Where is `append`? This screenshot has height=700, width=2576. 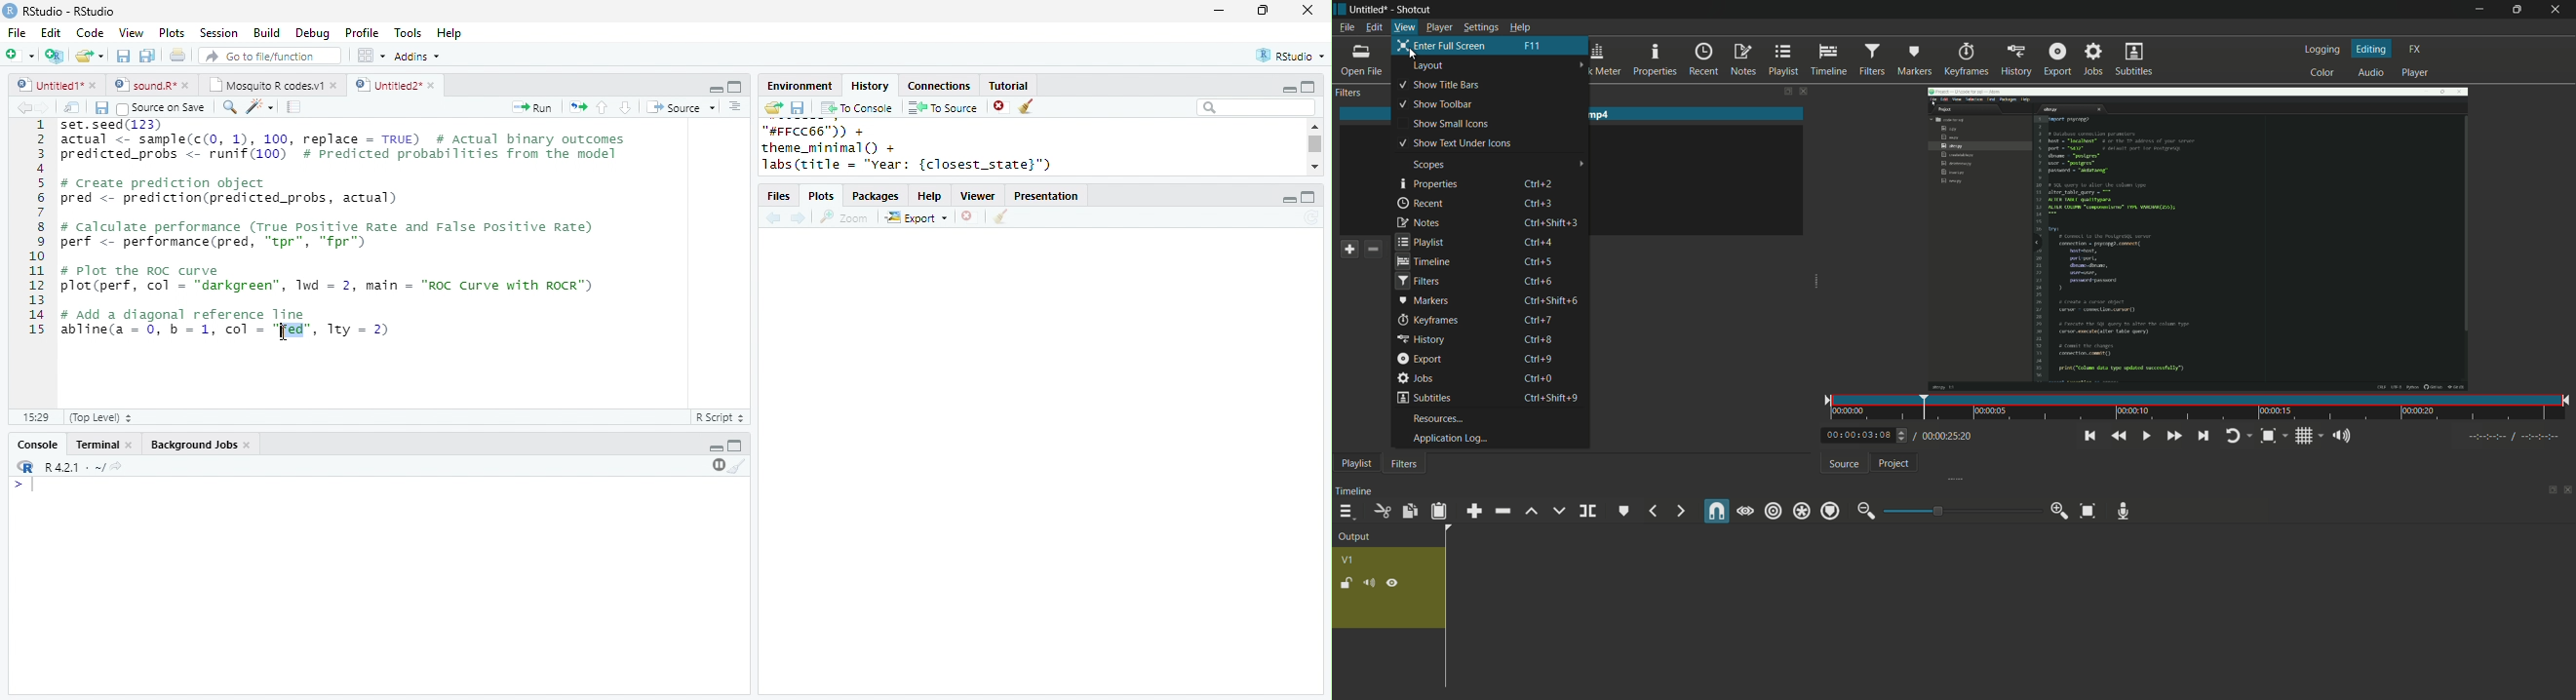
append is located at coordinates (1475, 510).